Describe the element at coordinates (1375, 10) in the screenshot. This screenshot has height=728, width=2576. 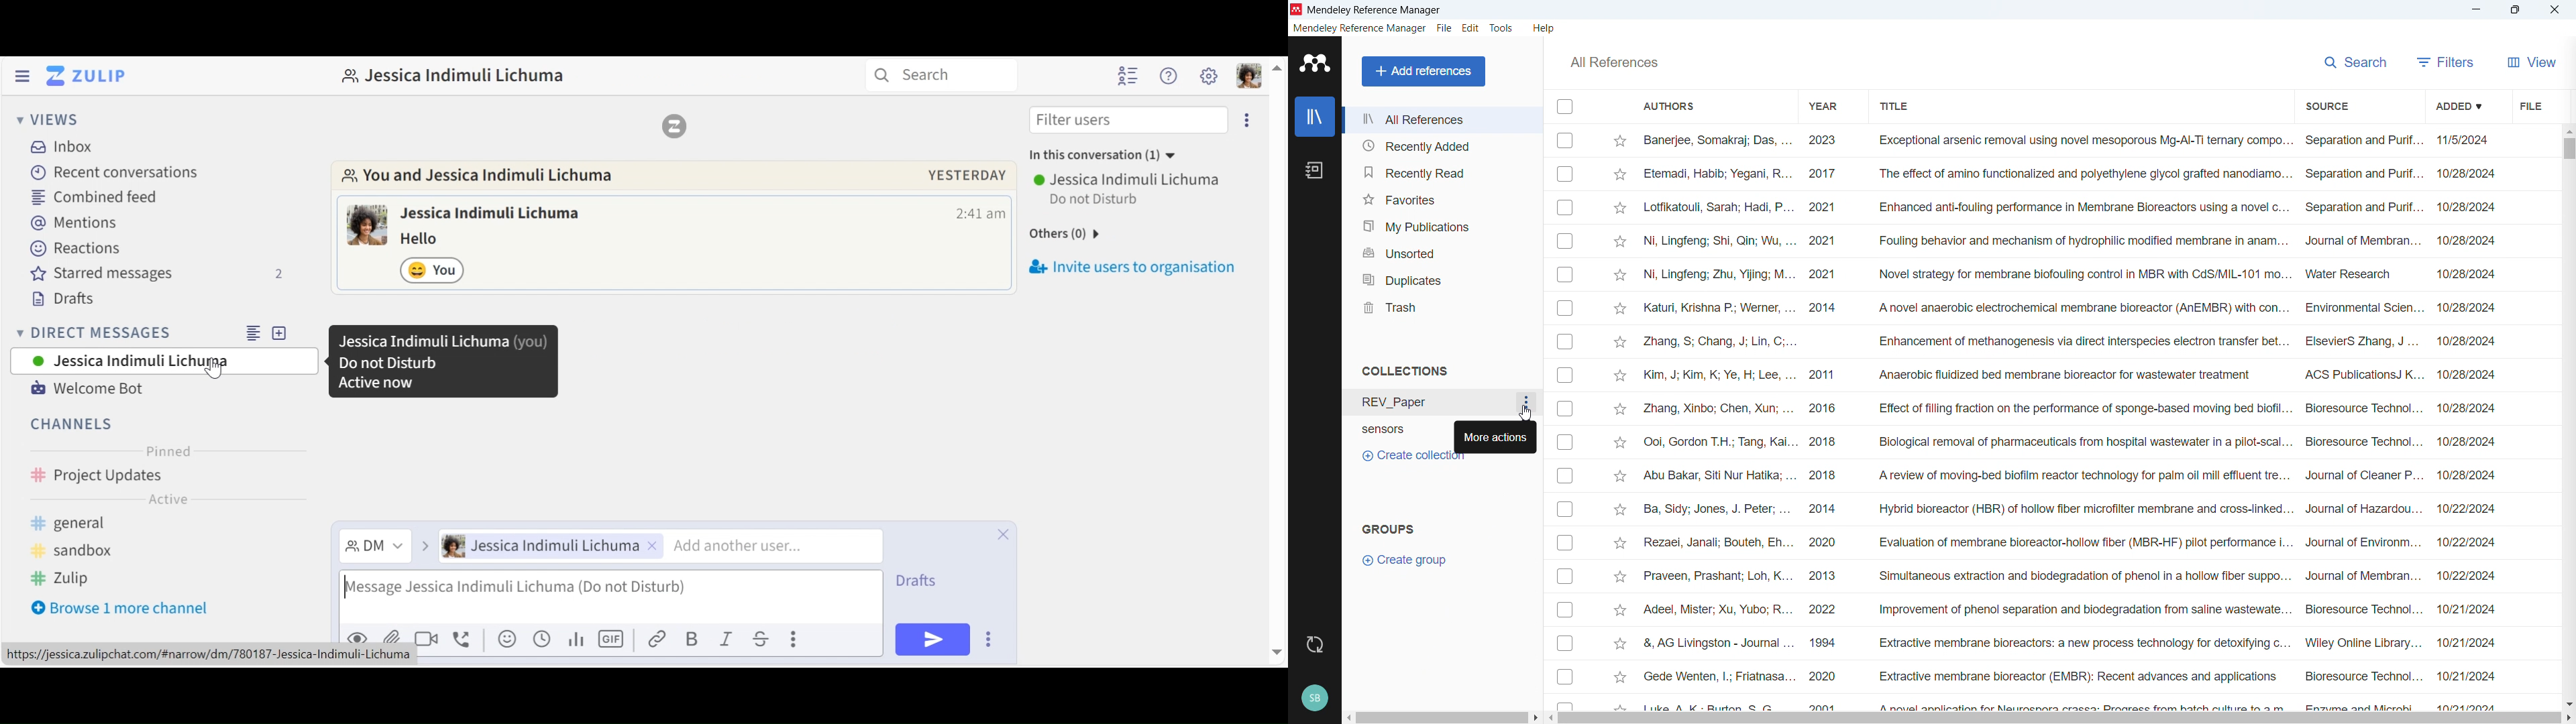
I see `Mendeley reference manager` at that location.